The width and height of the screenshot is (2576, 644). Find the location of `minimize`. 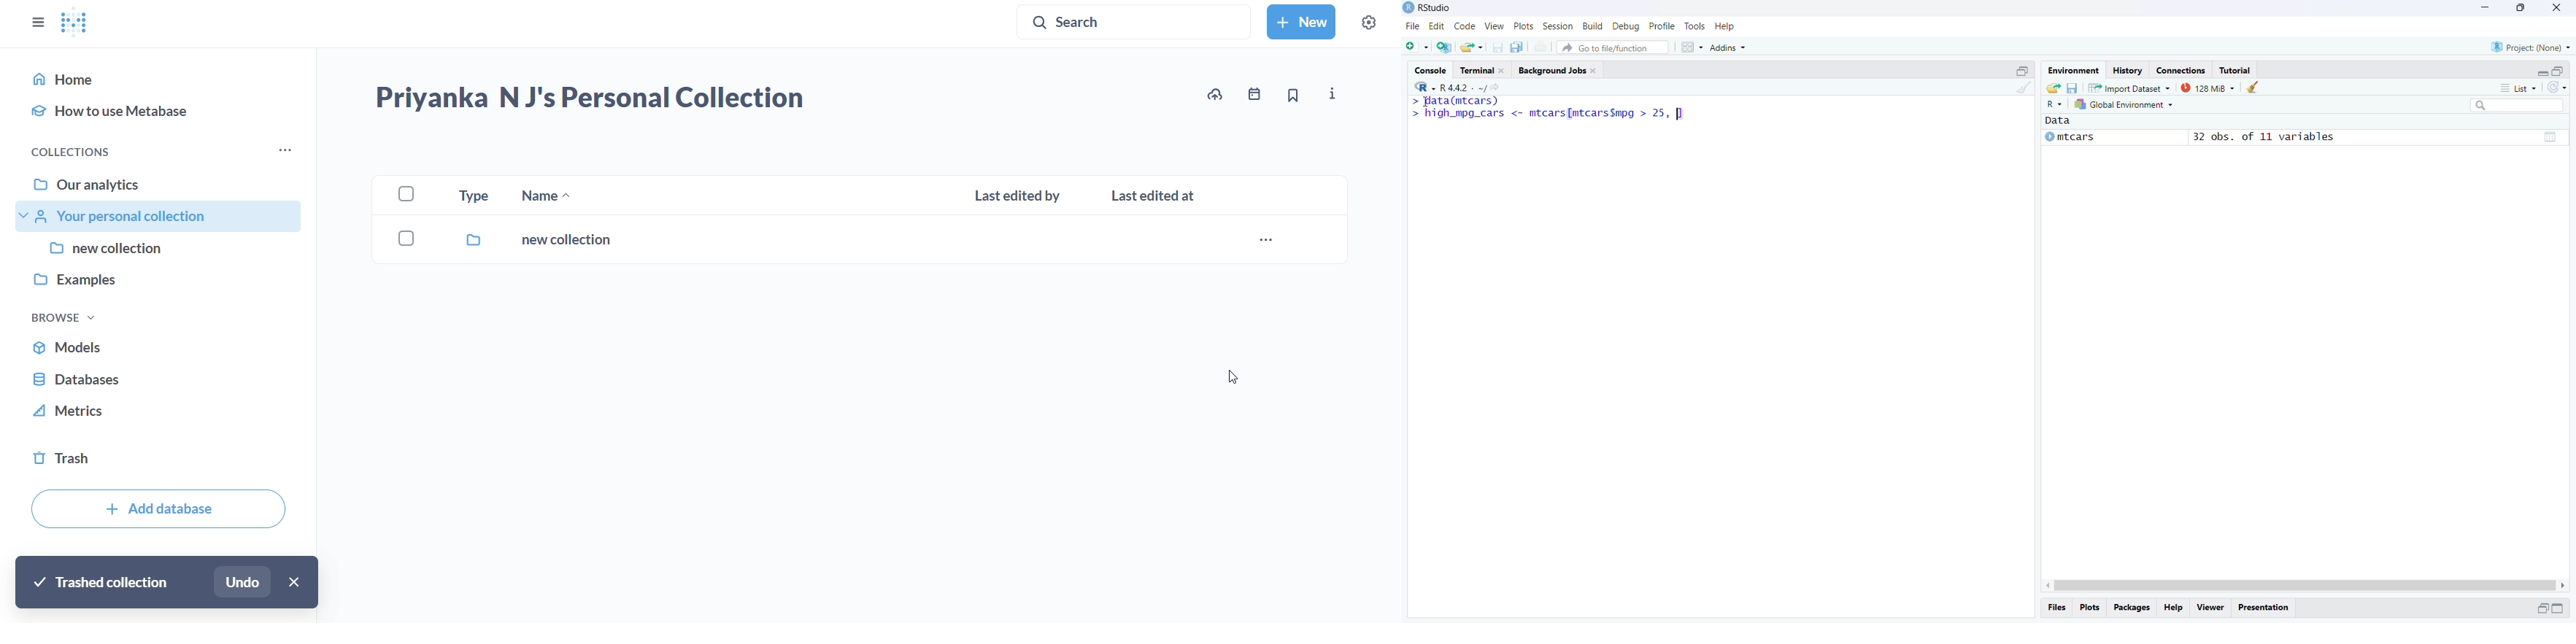

minimize is located at coordinates (2543, 73).